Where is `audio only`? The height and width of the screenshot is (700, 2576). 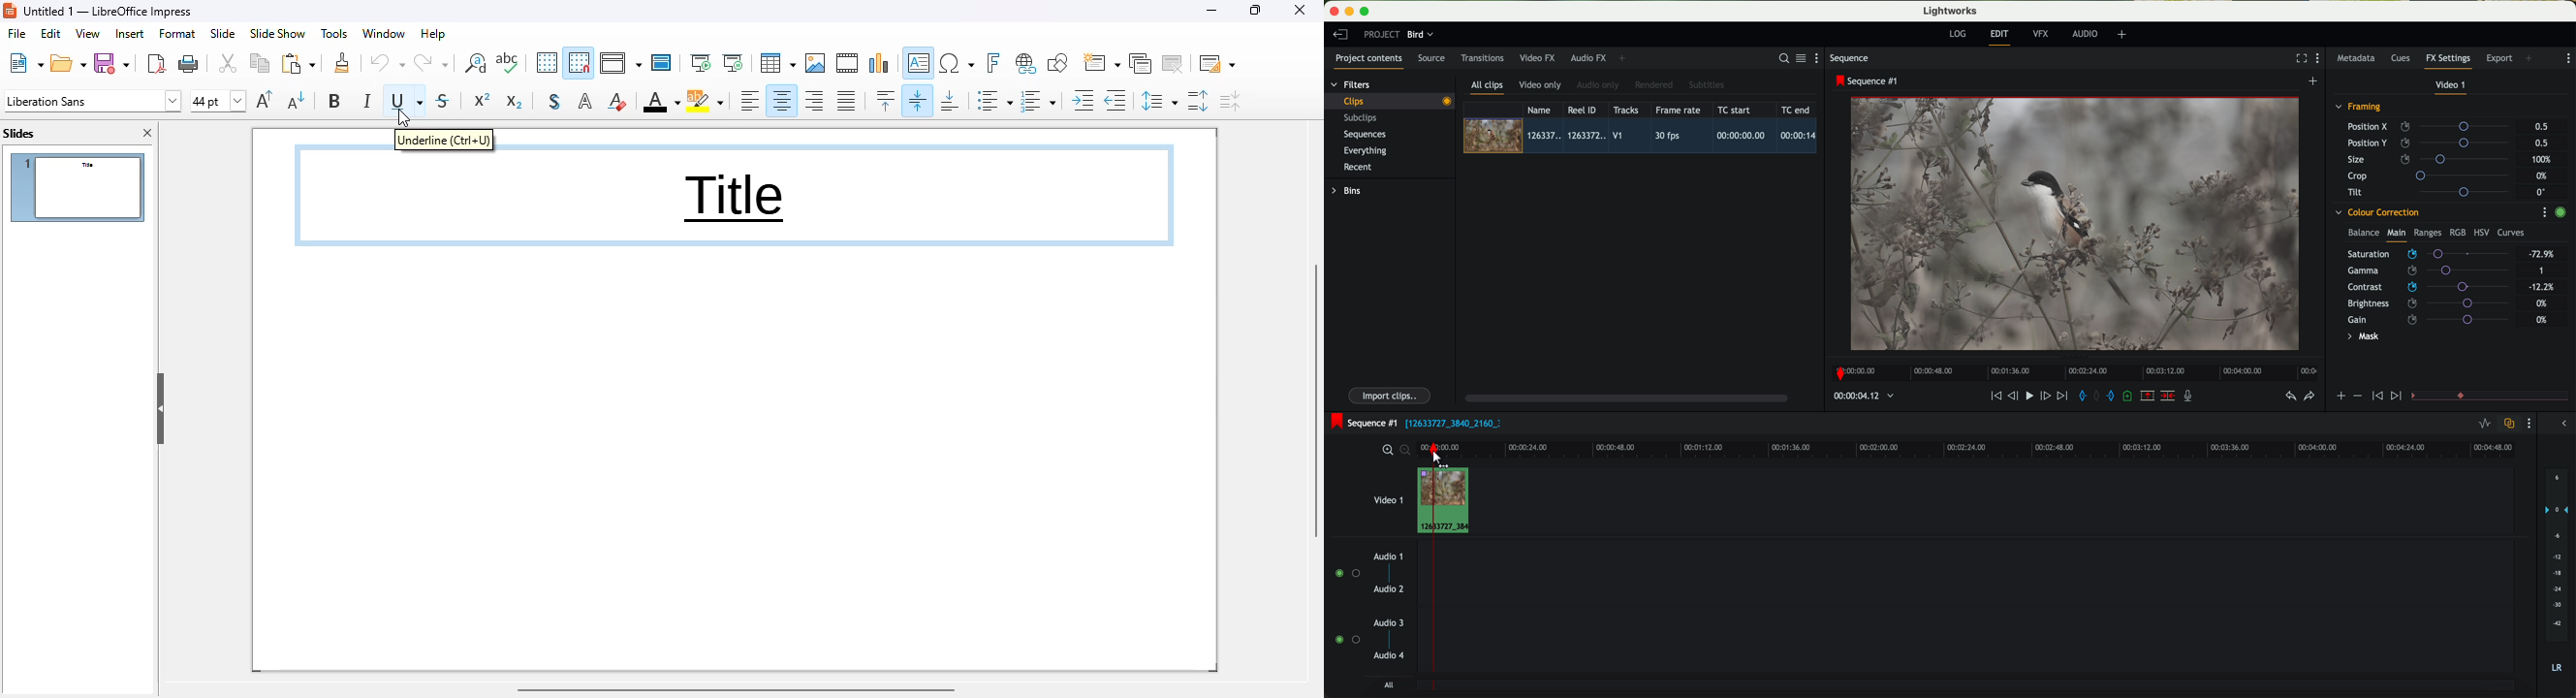
audio only is located at coordinates (1599, 85).